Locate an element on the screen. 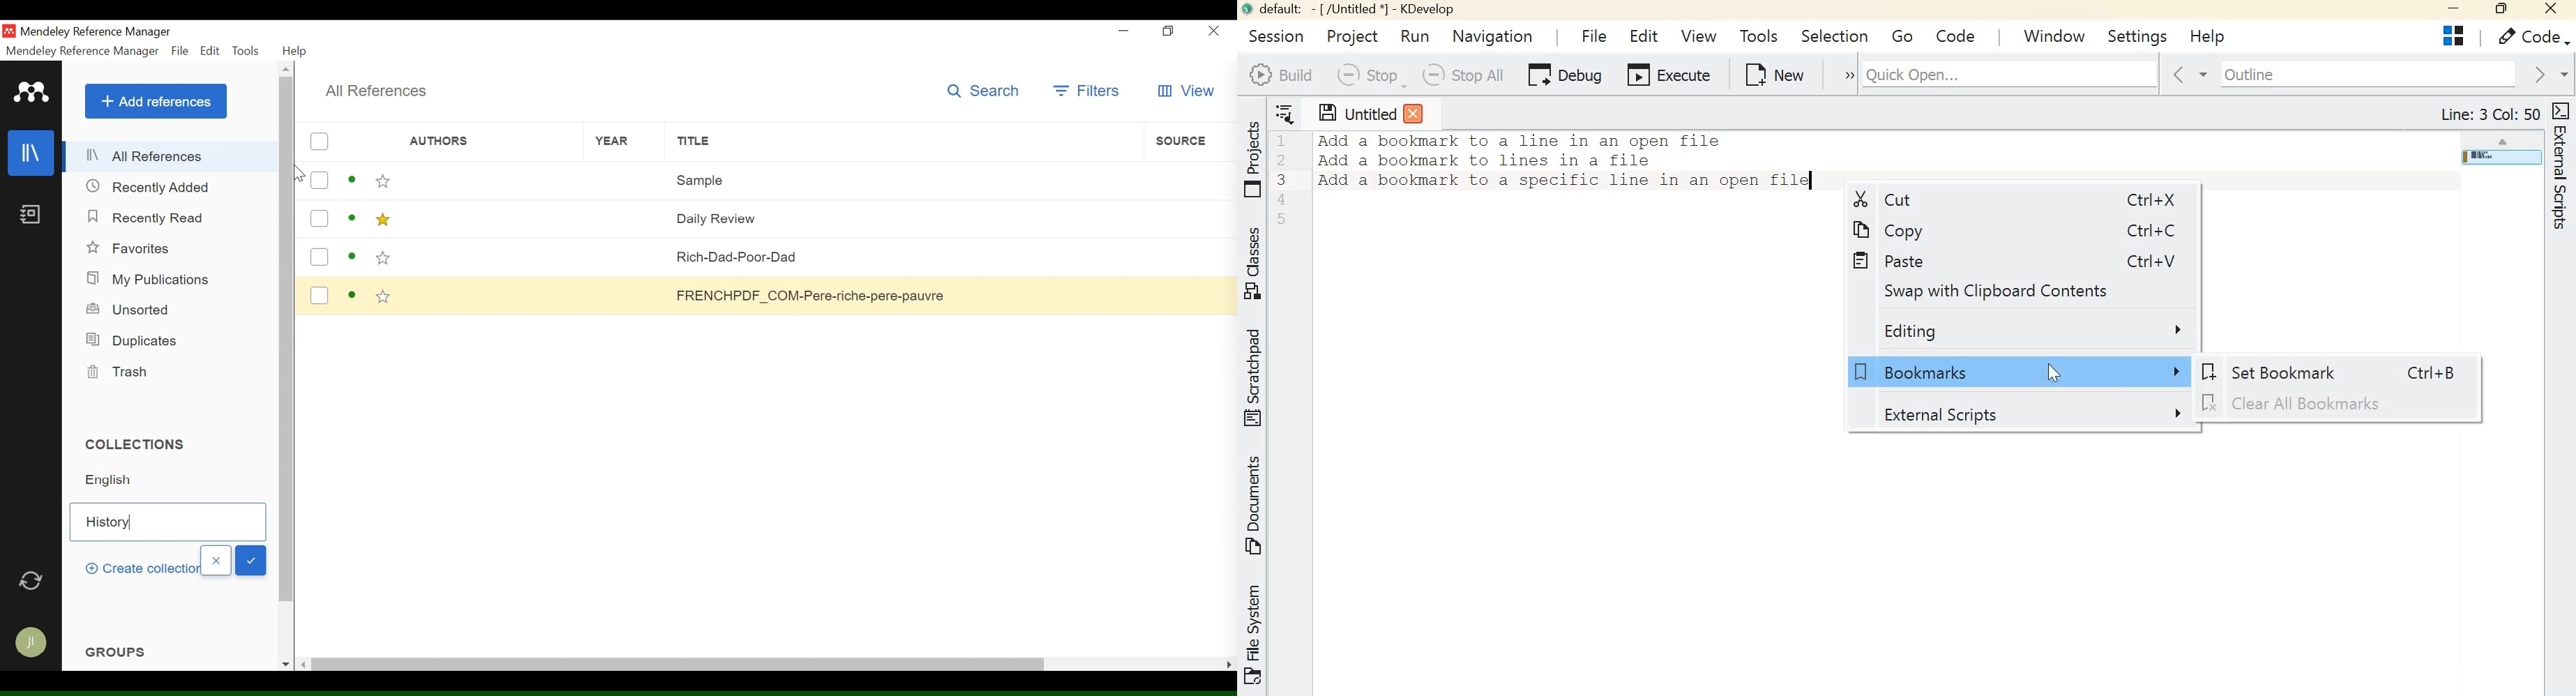  File is located at coordinates (180, 52).